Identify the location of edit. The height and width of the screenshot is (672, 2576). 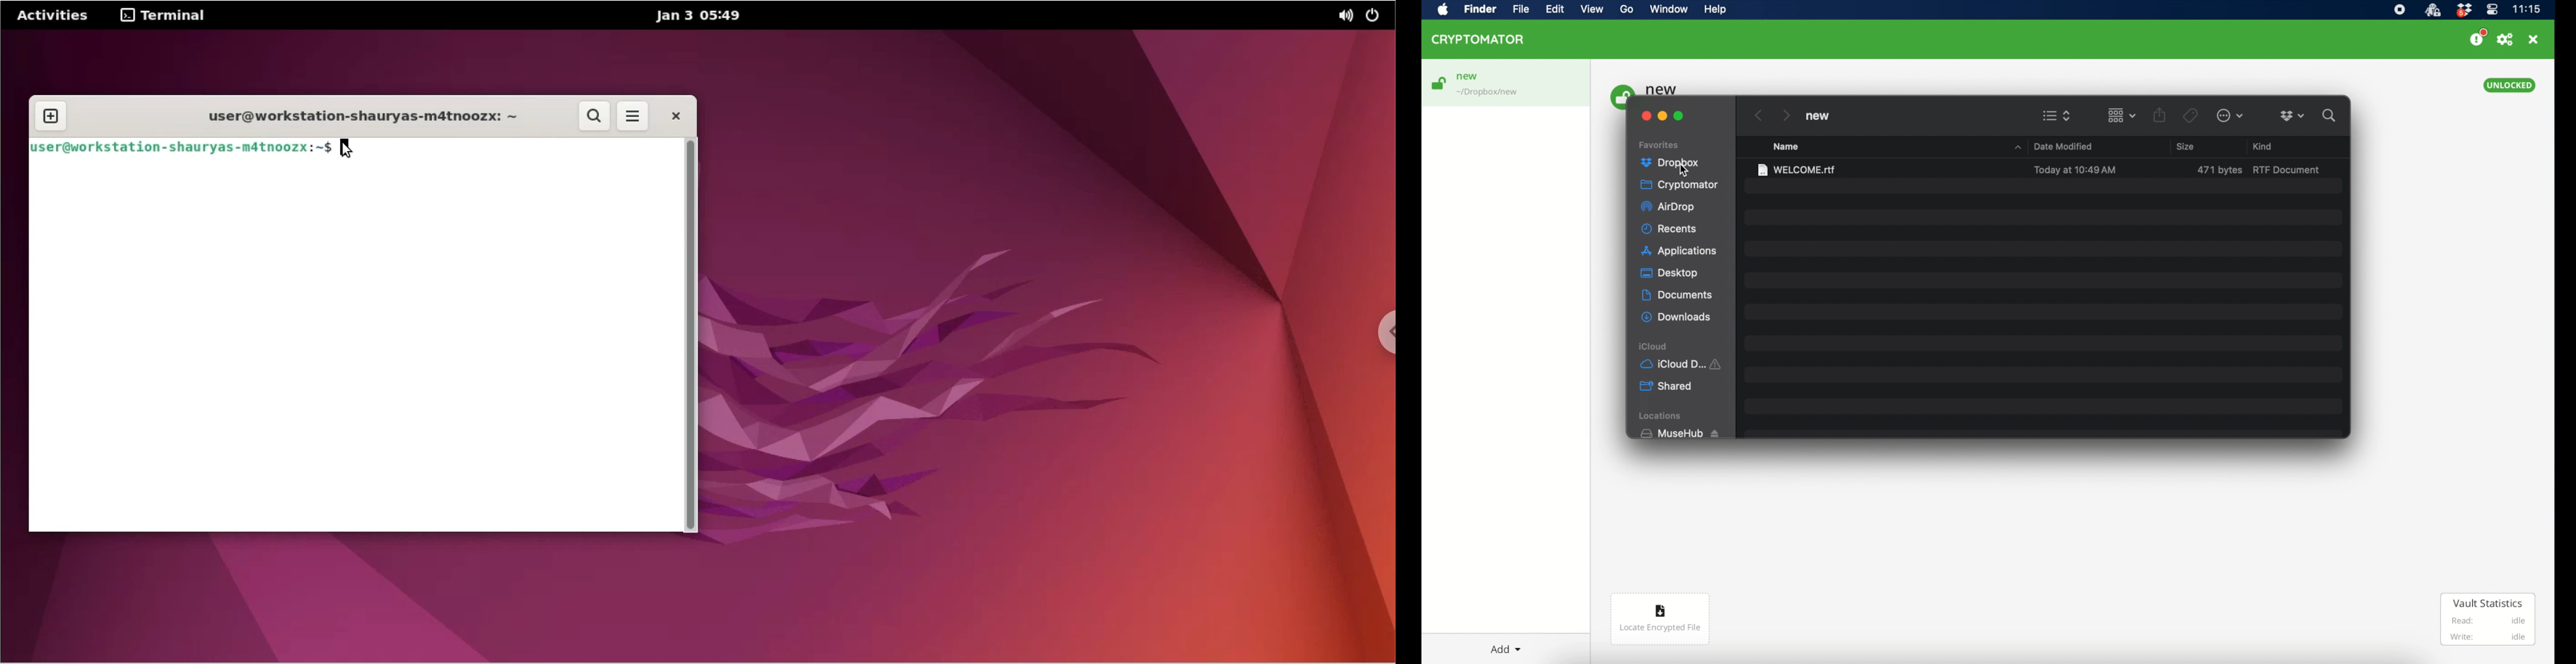
(1555, 9).